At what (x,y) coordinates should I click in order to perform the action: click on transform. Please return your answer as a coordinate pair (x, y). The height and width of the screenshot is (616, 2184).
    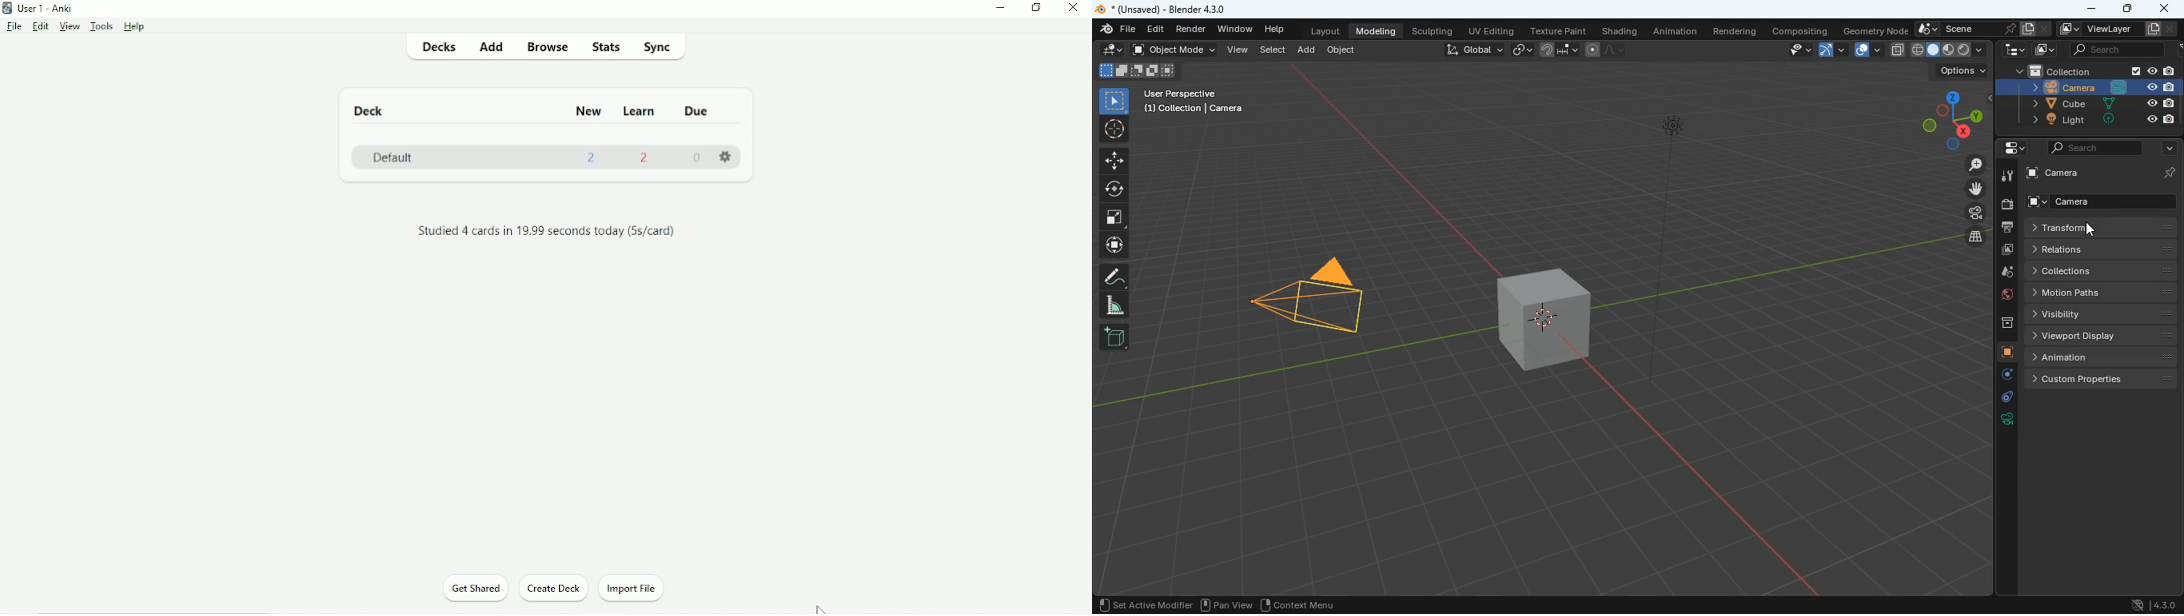
    Looking at the image, I should click on (2104, 227).